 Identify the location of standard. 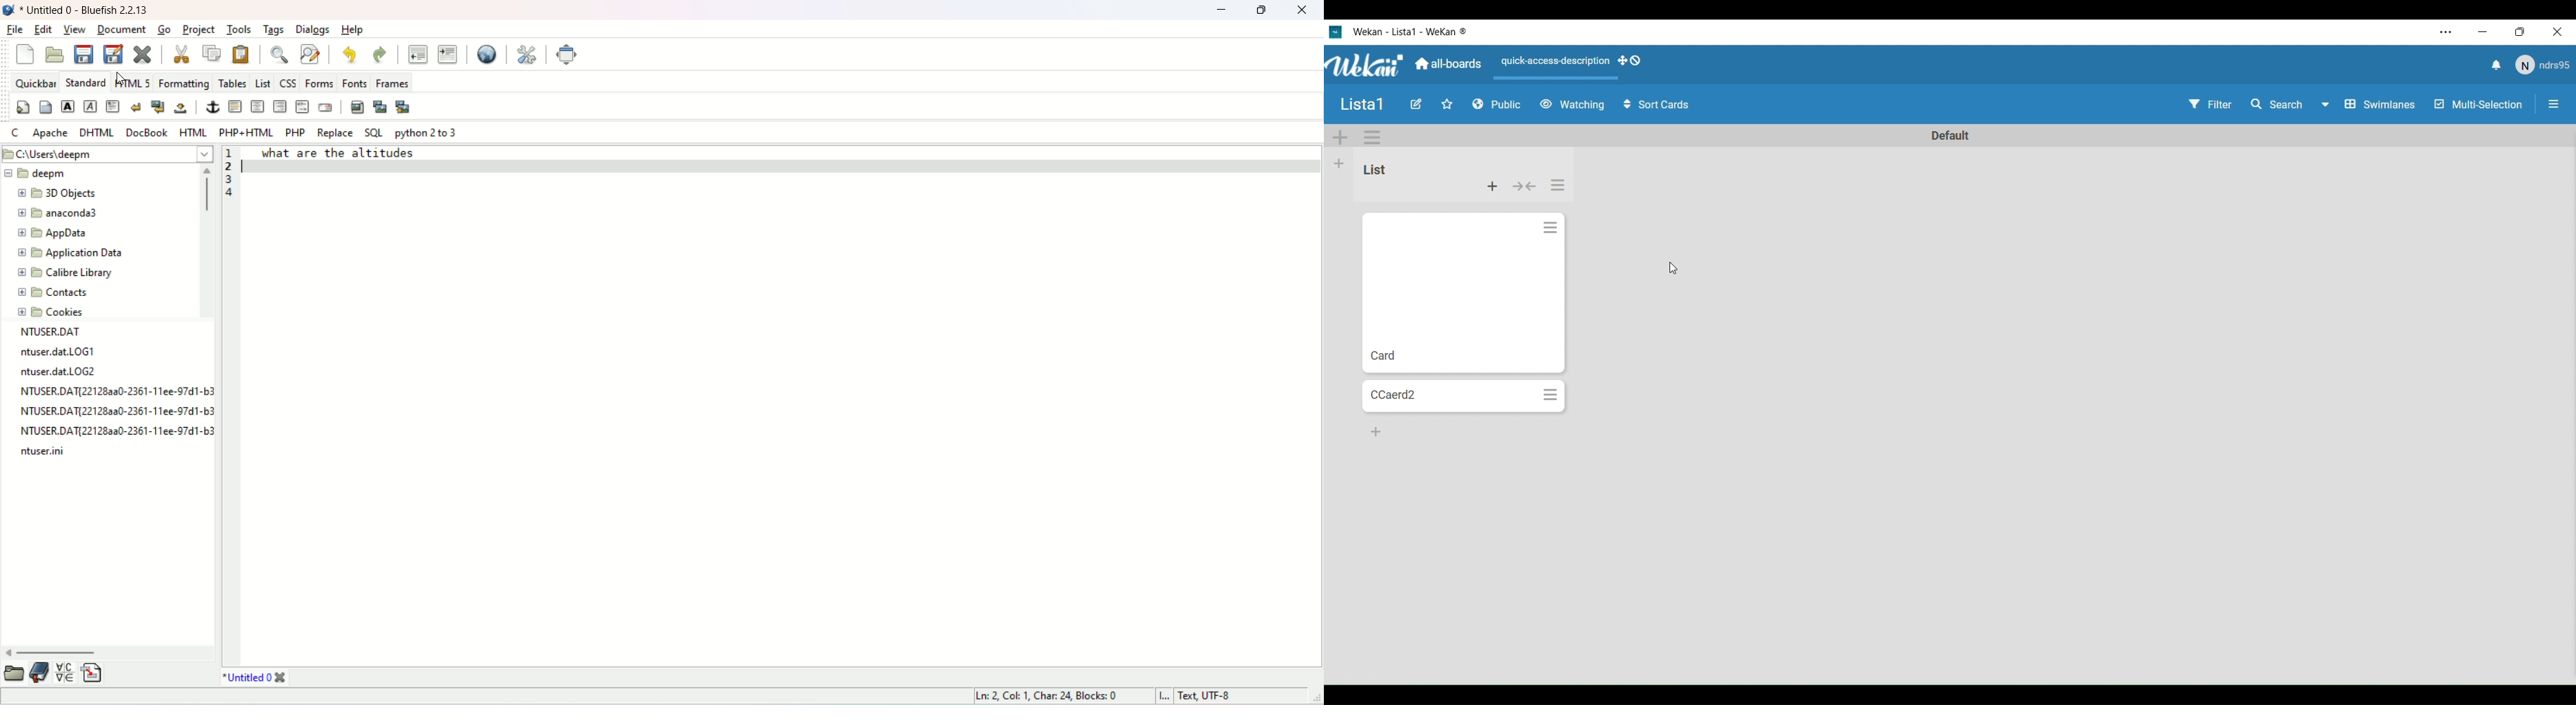
(83, 81).